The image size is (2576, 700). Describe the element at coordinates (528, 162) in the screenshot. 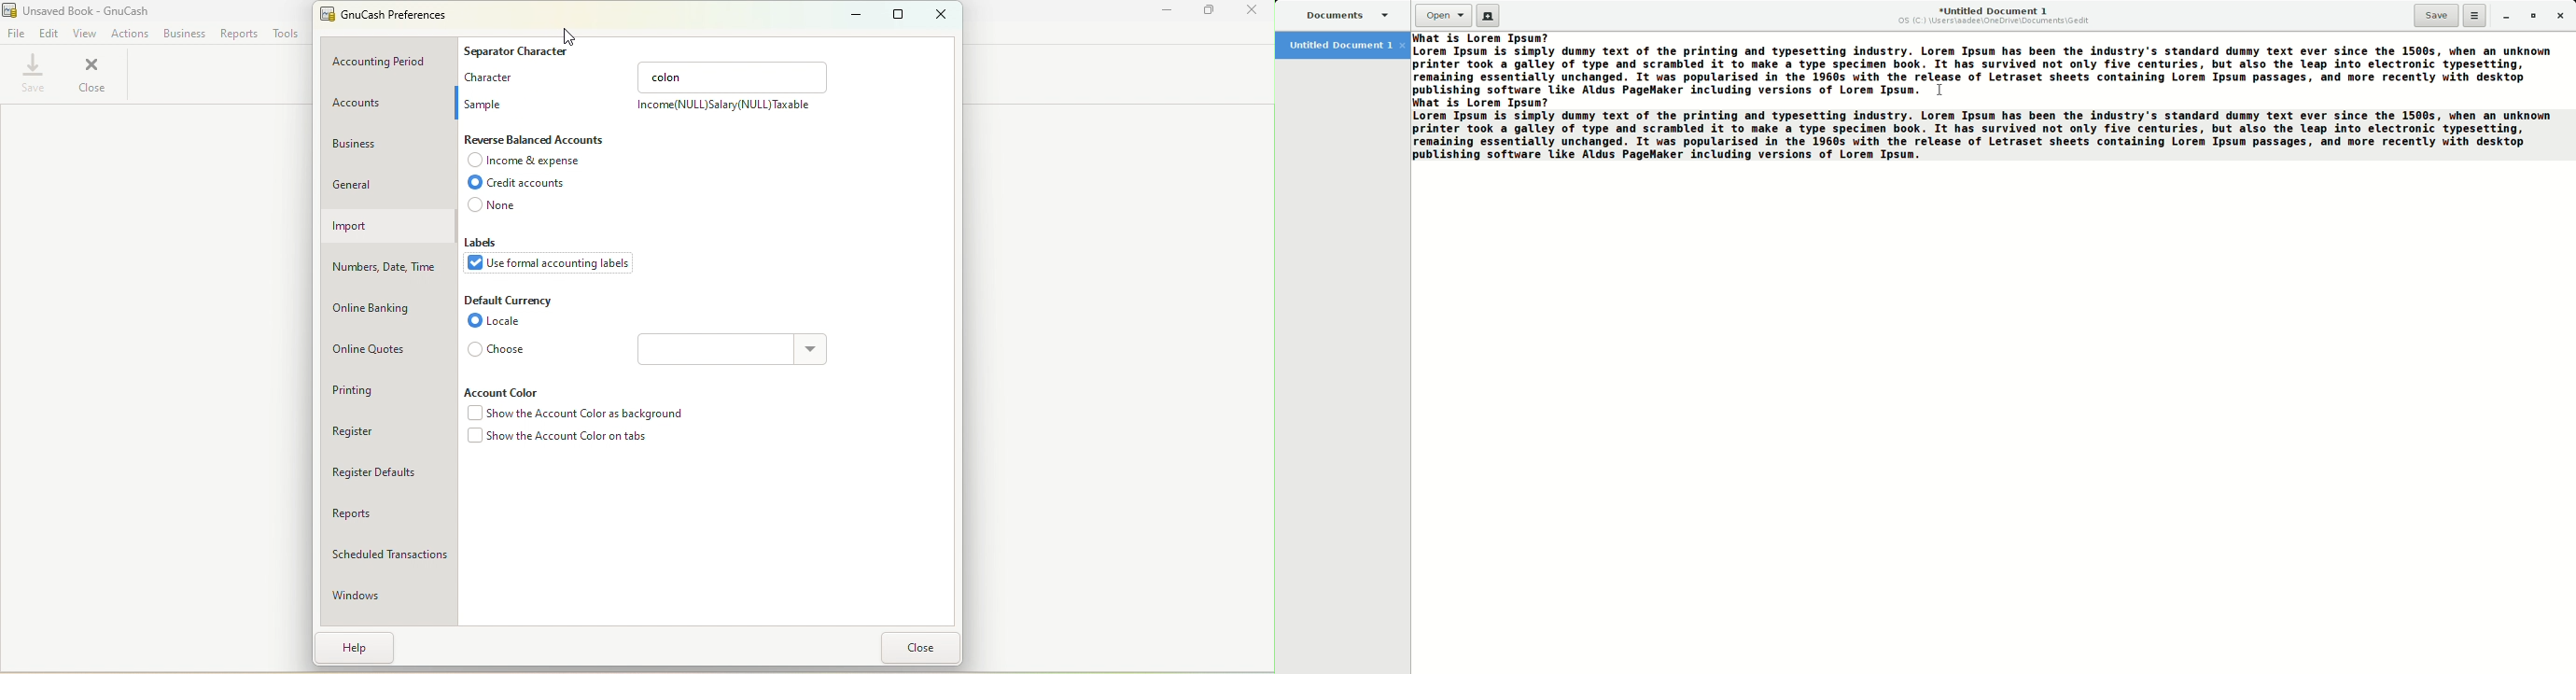

I see `Income and expense` at that location.